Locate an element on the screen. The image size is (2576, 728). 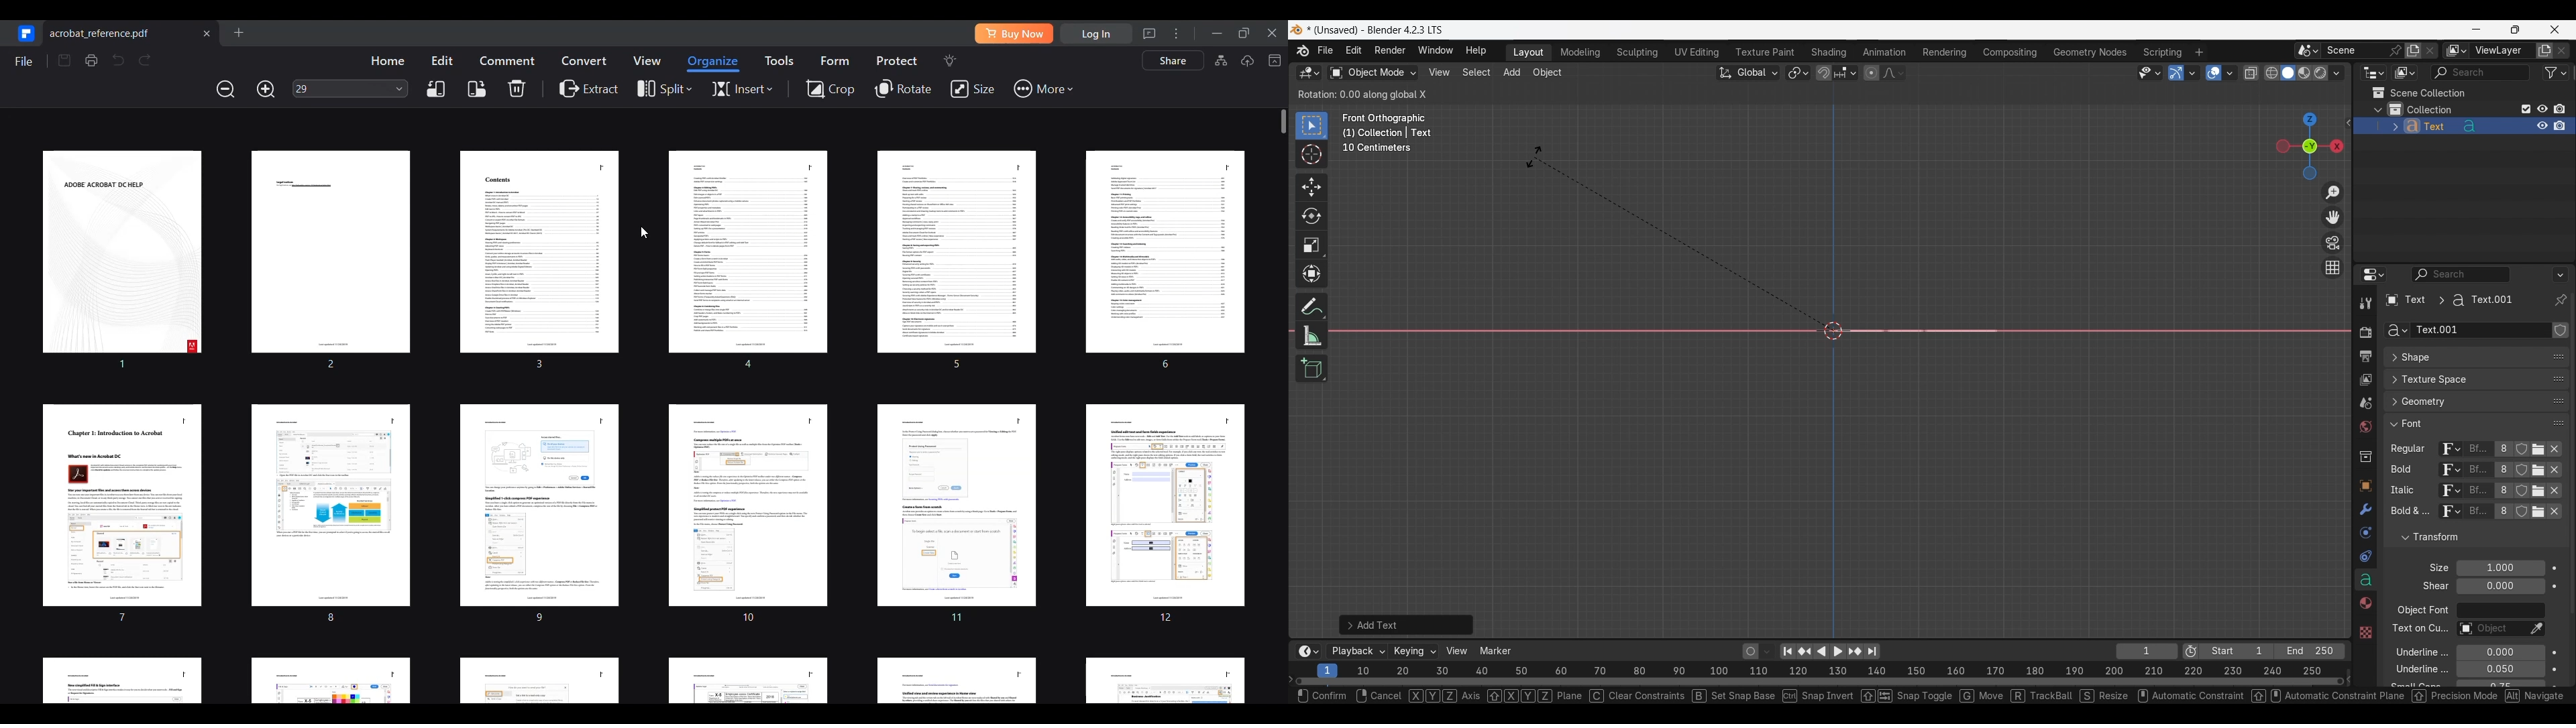
World is located at coordinates (2365, 428).